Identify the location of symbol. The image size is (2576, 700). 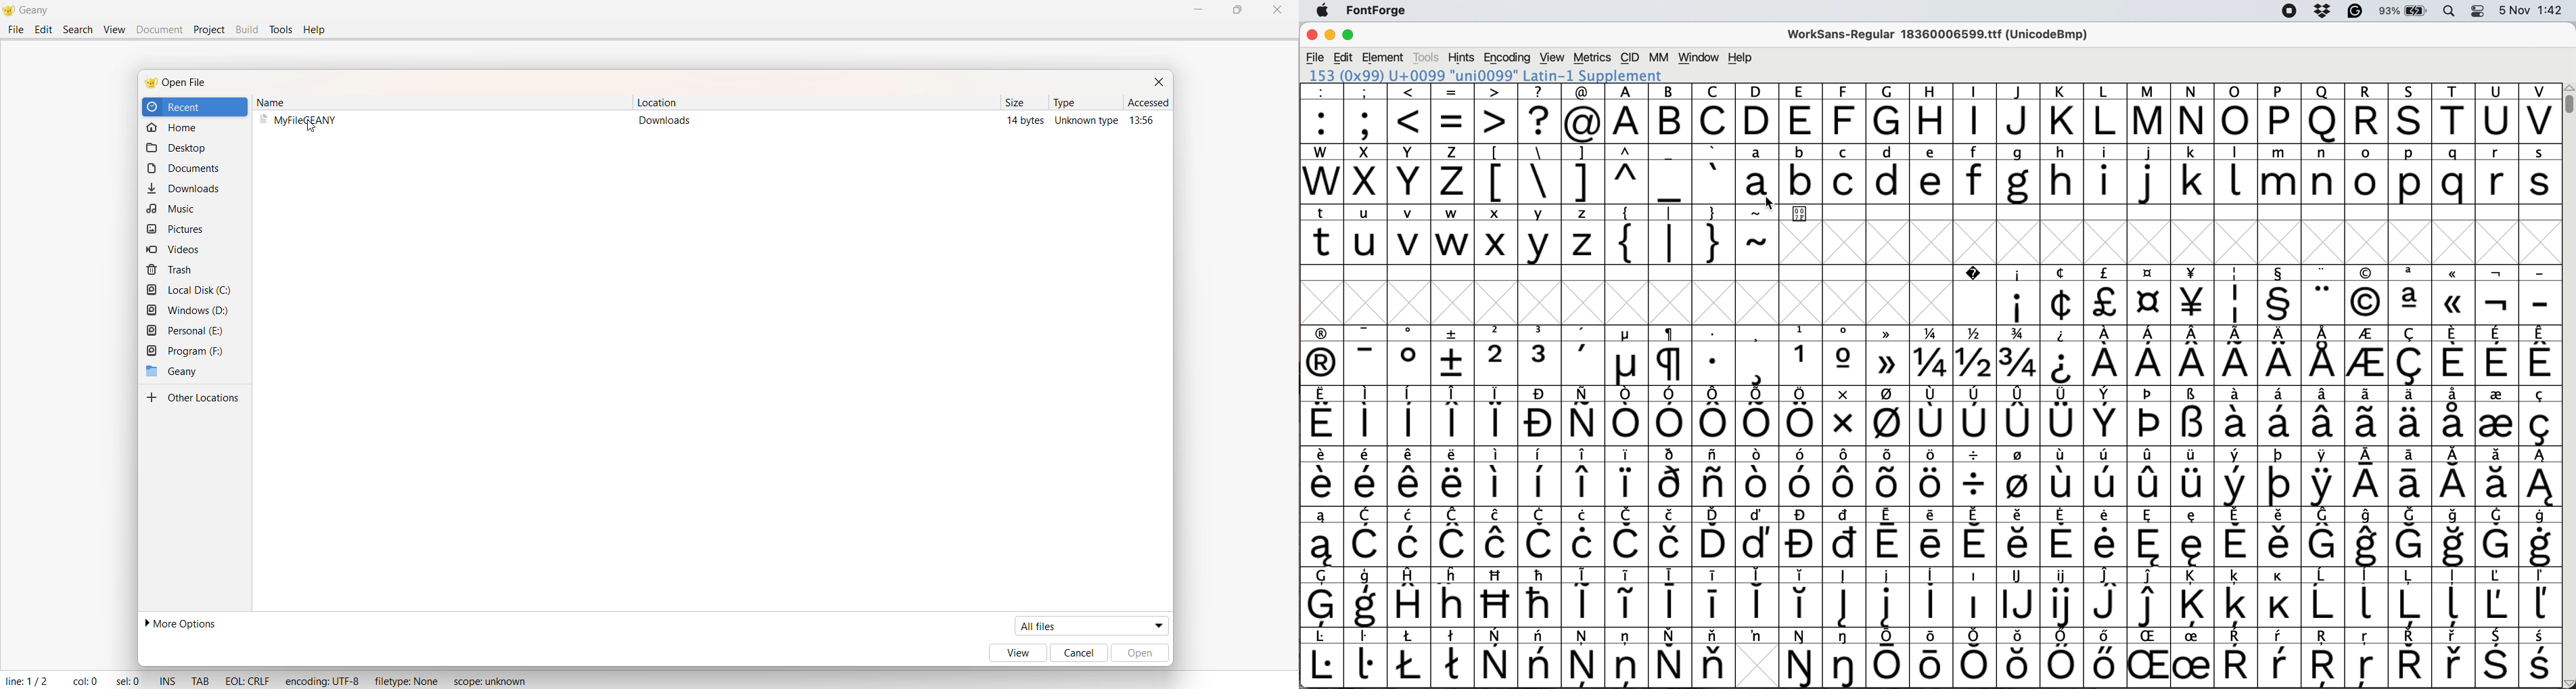
(2455, 414).